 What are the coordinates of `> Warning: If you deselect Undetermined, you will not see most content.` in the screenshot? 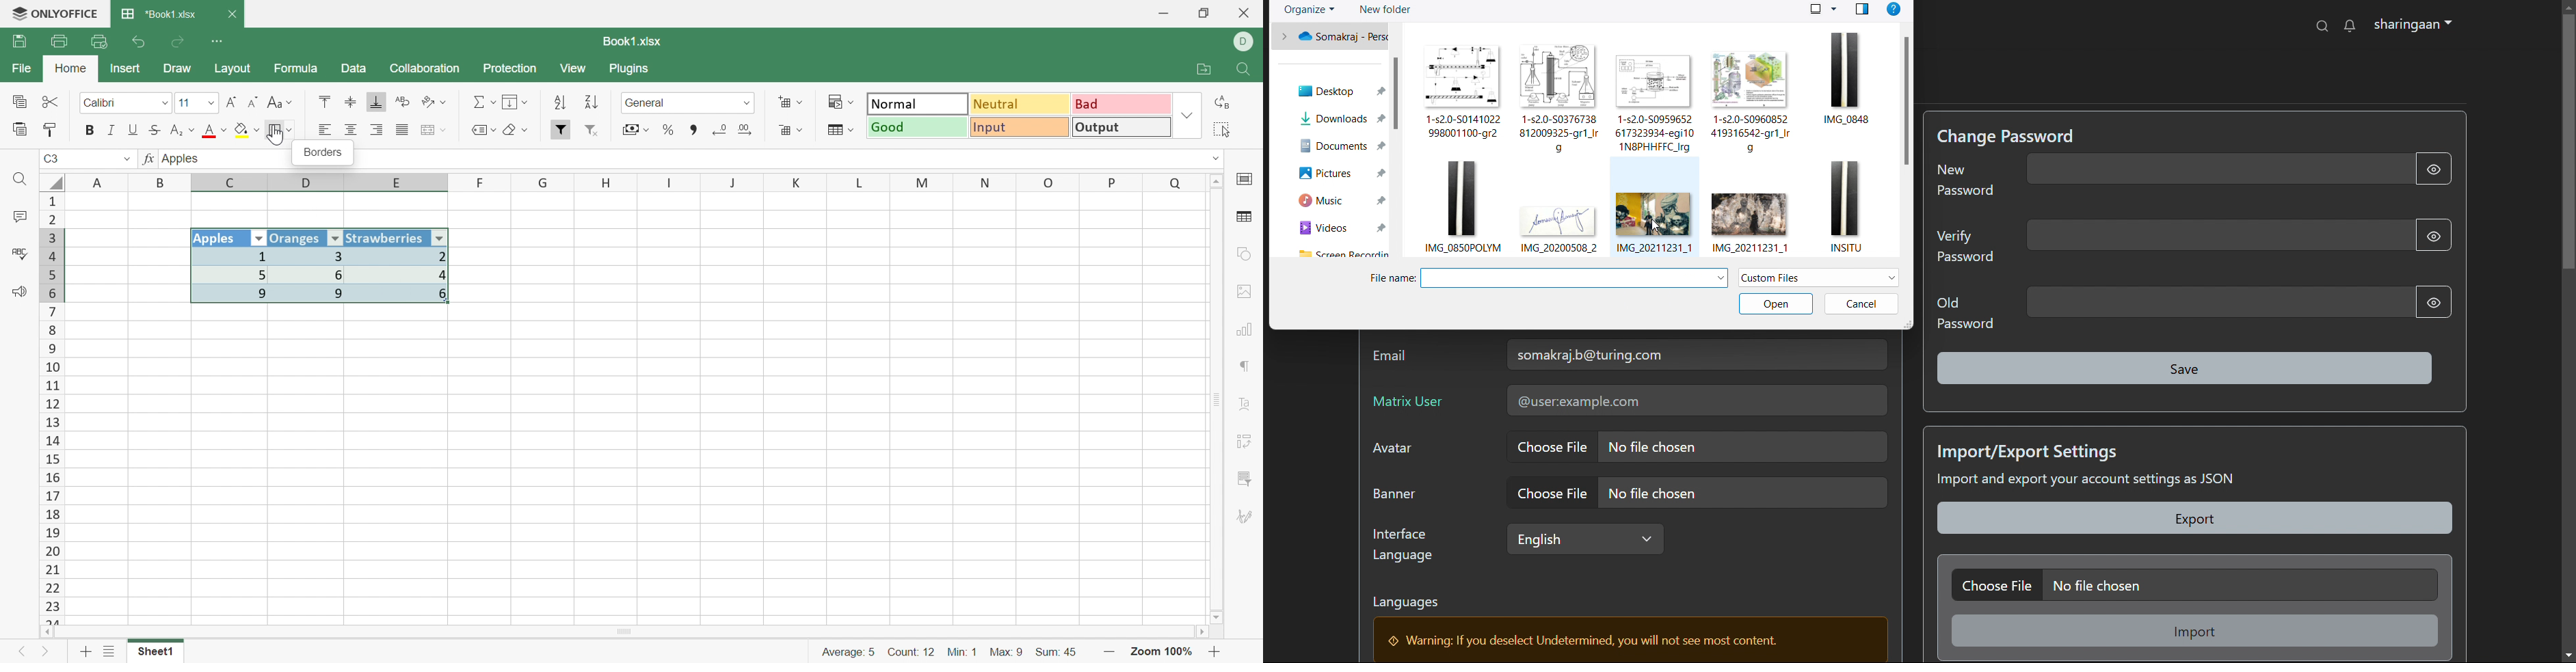 It's located at (1591, 641).